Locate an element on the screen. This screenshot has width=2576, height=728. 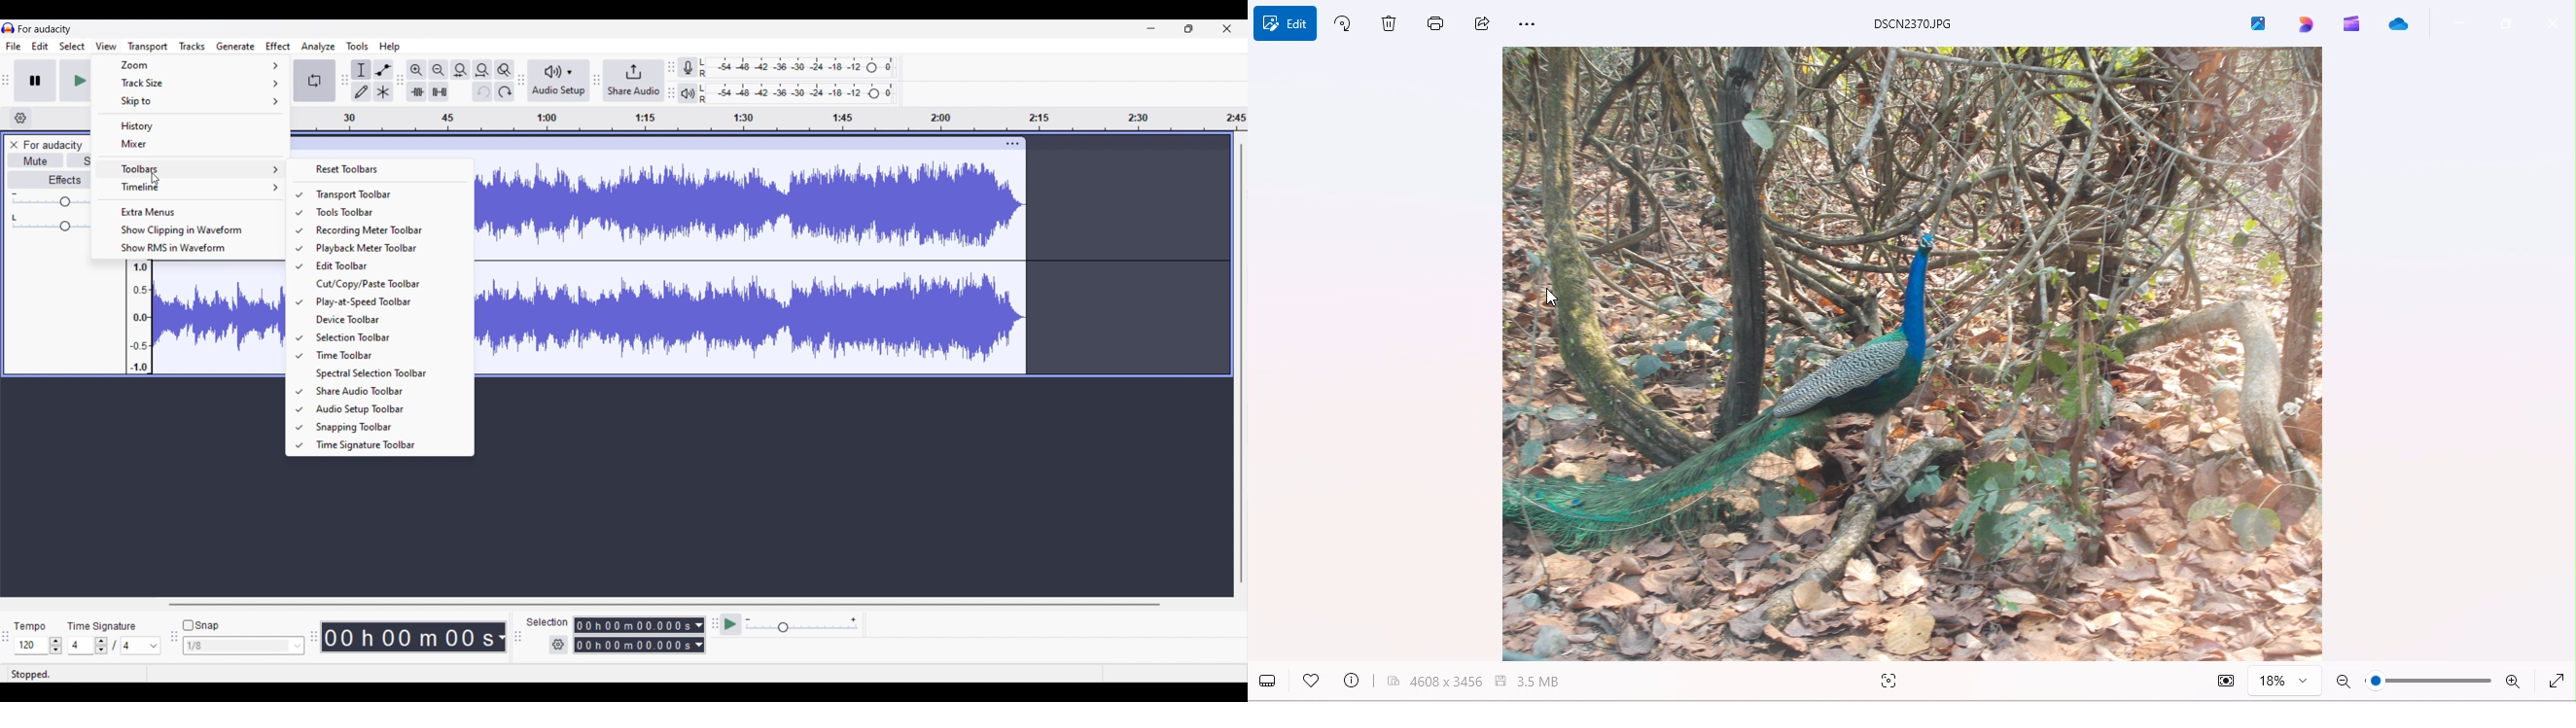
Selection tool is located at coordinates (361, 70).